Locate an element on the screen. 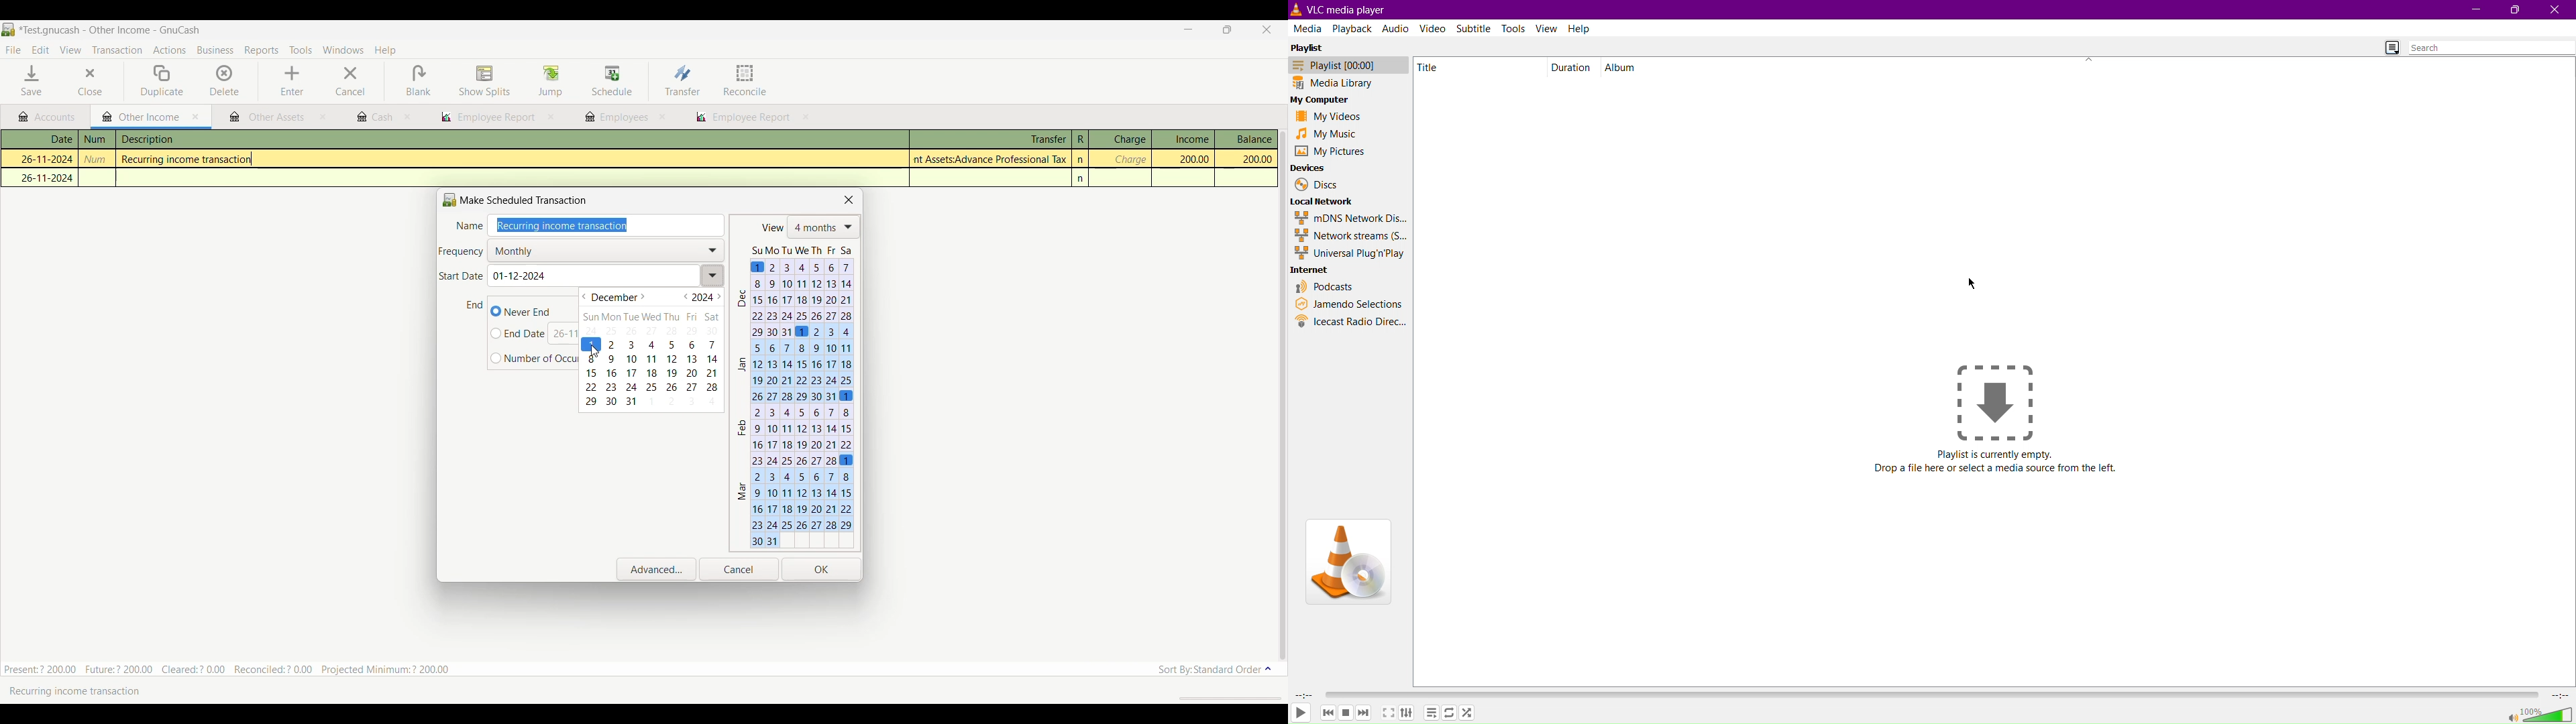 This screenshot has height=728, width=2576. Selected frequency reflecting is located at coordinates (609, 250).